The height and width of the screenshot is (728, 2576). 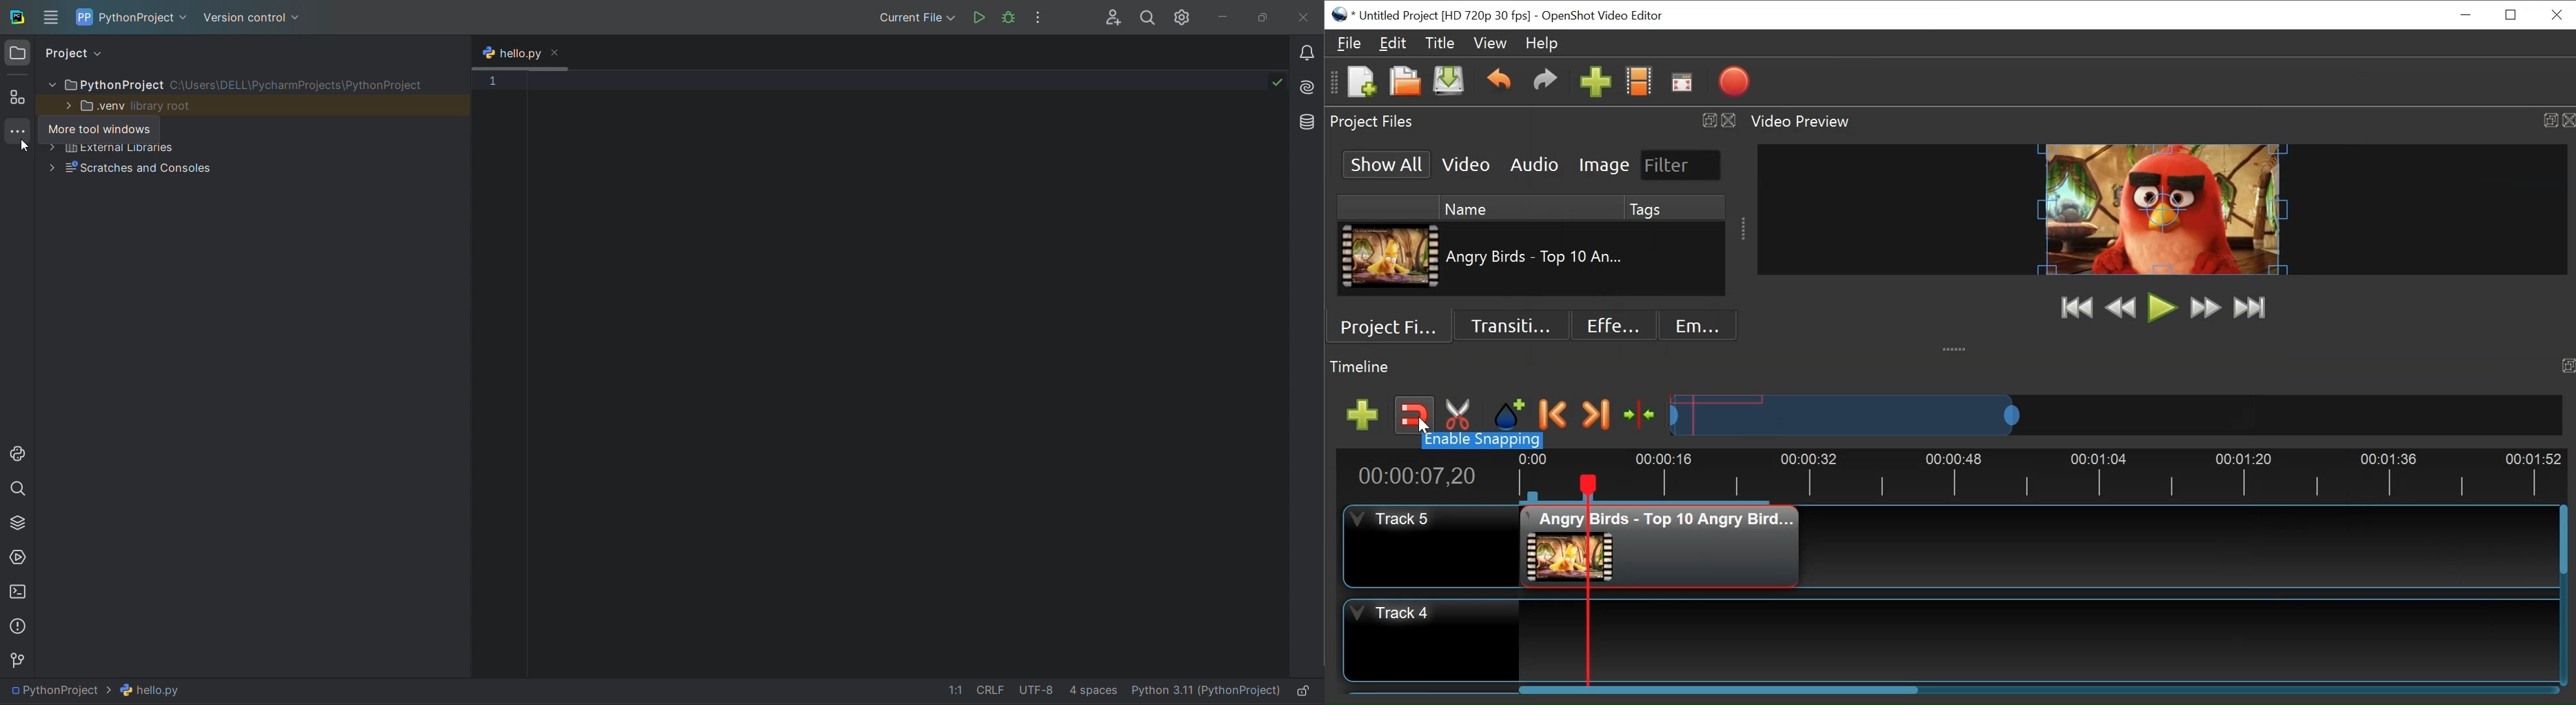 I want to click on Show All, so click(x=1388, y=164).